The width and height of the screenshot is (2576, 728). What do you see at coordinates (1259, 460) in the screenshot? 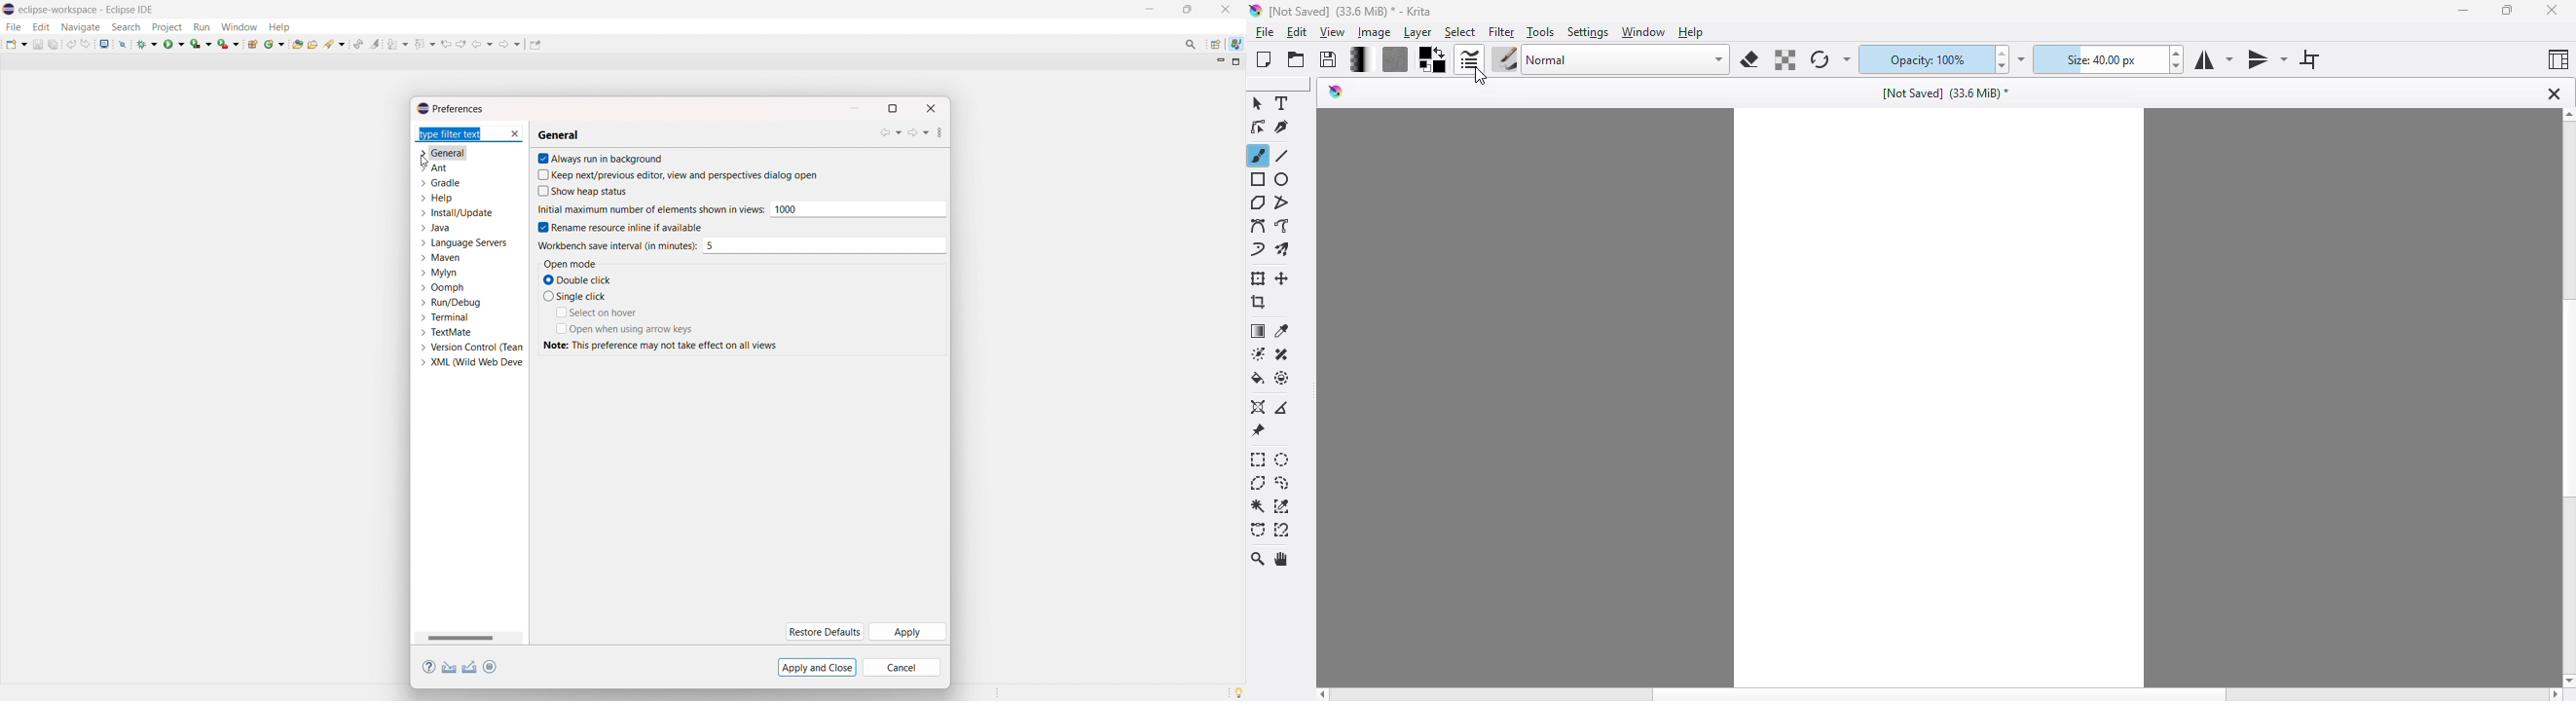
I see `rectangular selection tool` at bounding box center [1259, 460].